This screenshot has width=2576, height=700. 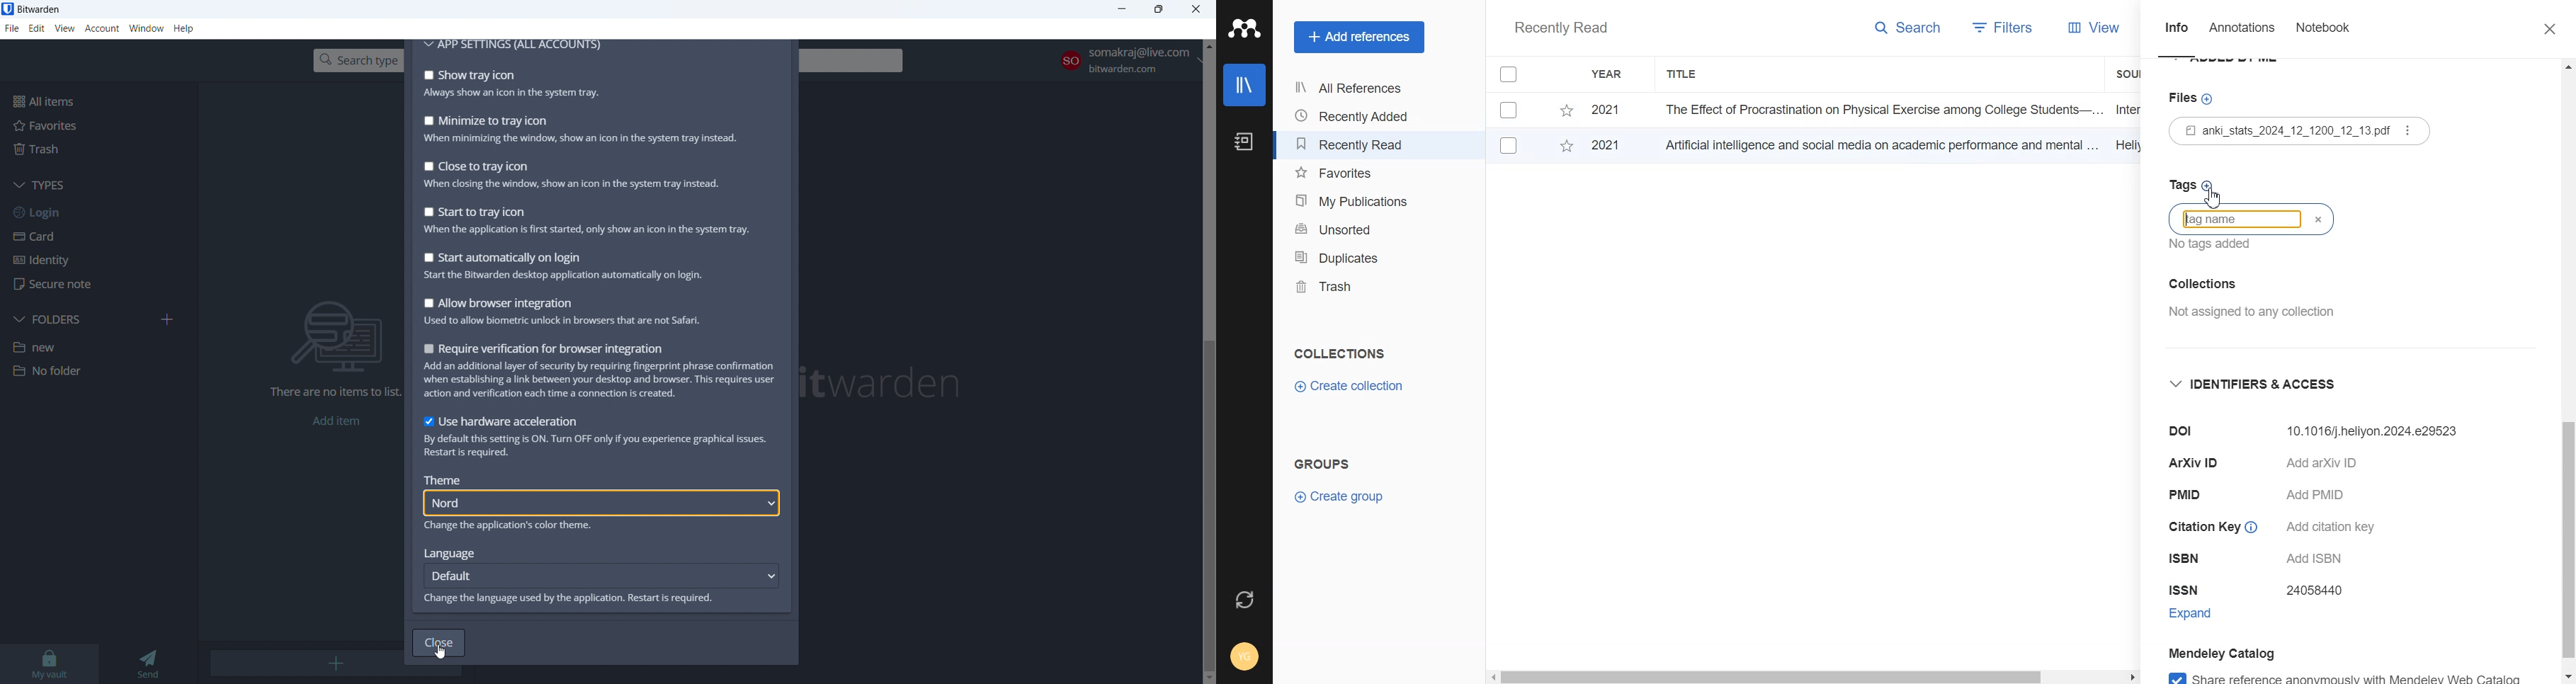 What do you see at coordinates (2278, 527) in the screenshot?
I see `Citation Key © Add citation key` at bounding box center [2278, 527].